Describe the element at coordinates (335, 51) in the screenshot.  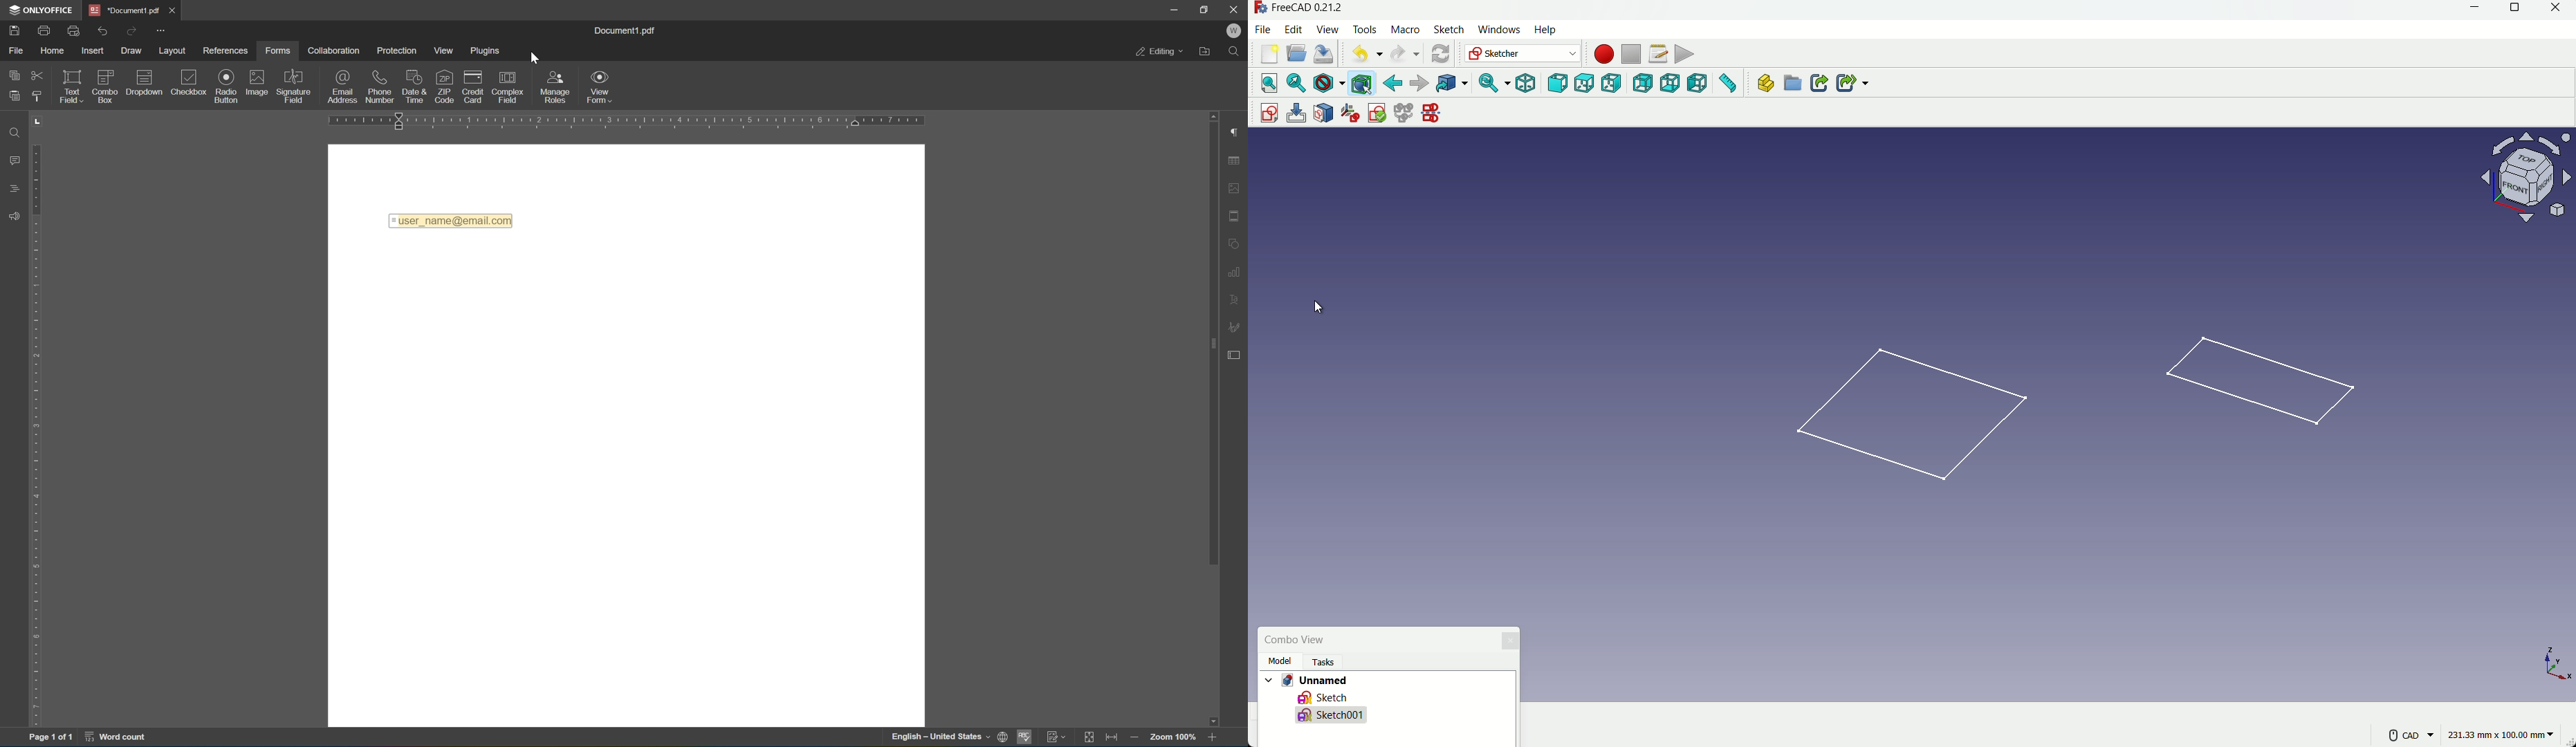
I see `collaboration` at that location.